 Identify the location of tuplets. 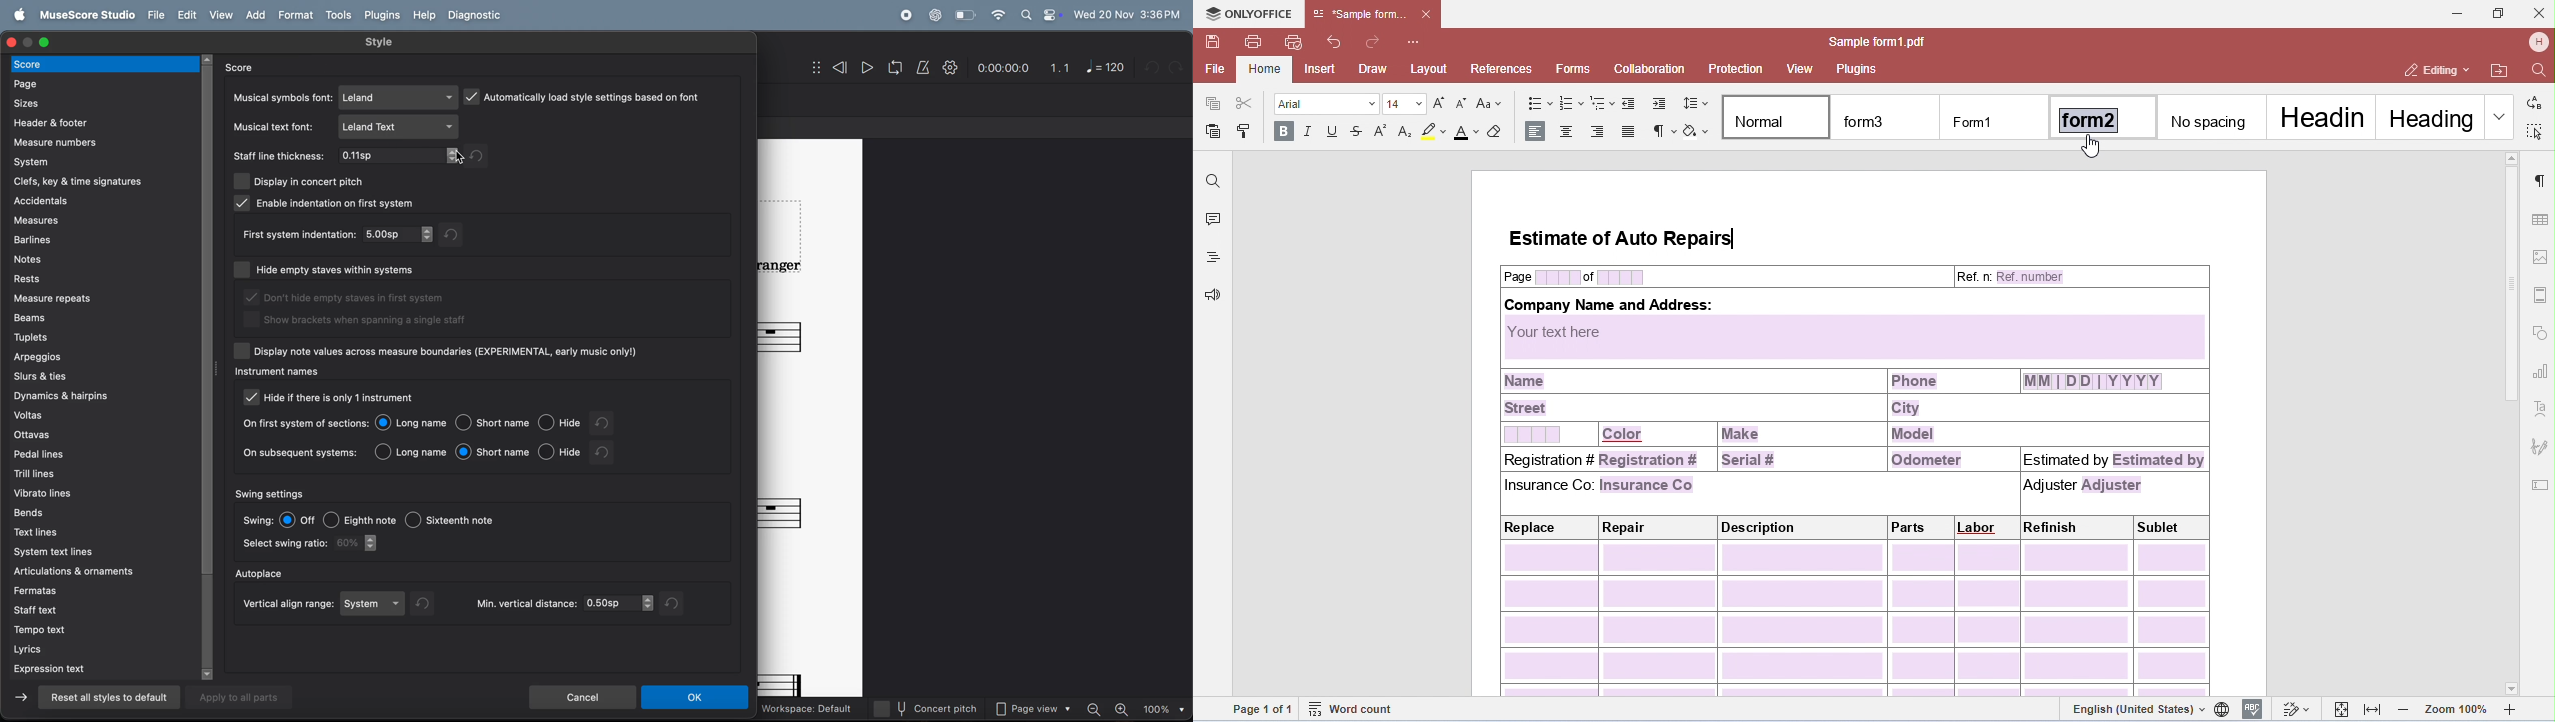
(97, 336).